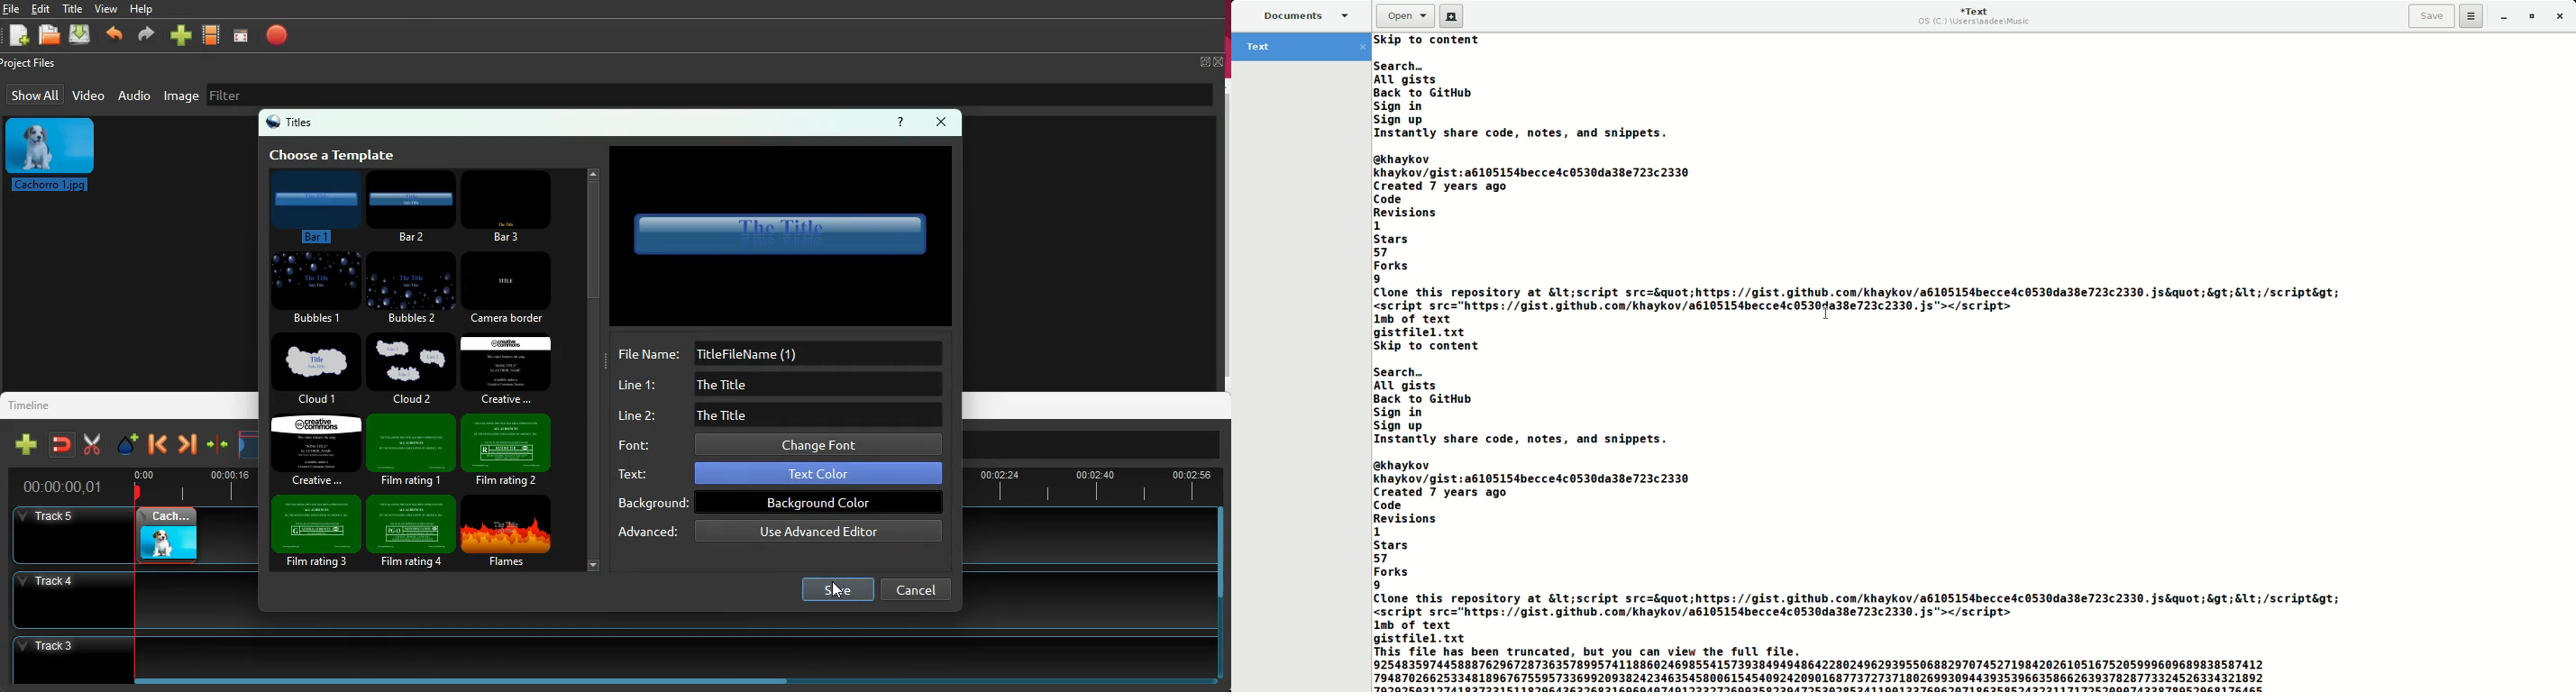  Describe the element at coordinates (2476, 16) in the screenshot. I see `Options` at that location.